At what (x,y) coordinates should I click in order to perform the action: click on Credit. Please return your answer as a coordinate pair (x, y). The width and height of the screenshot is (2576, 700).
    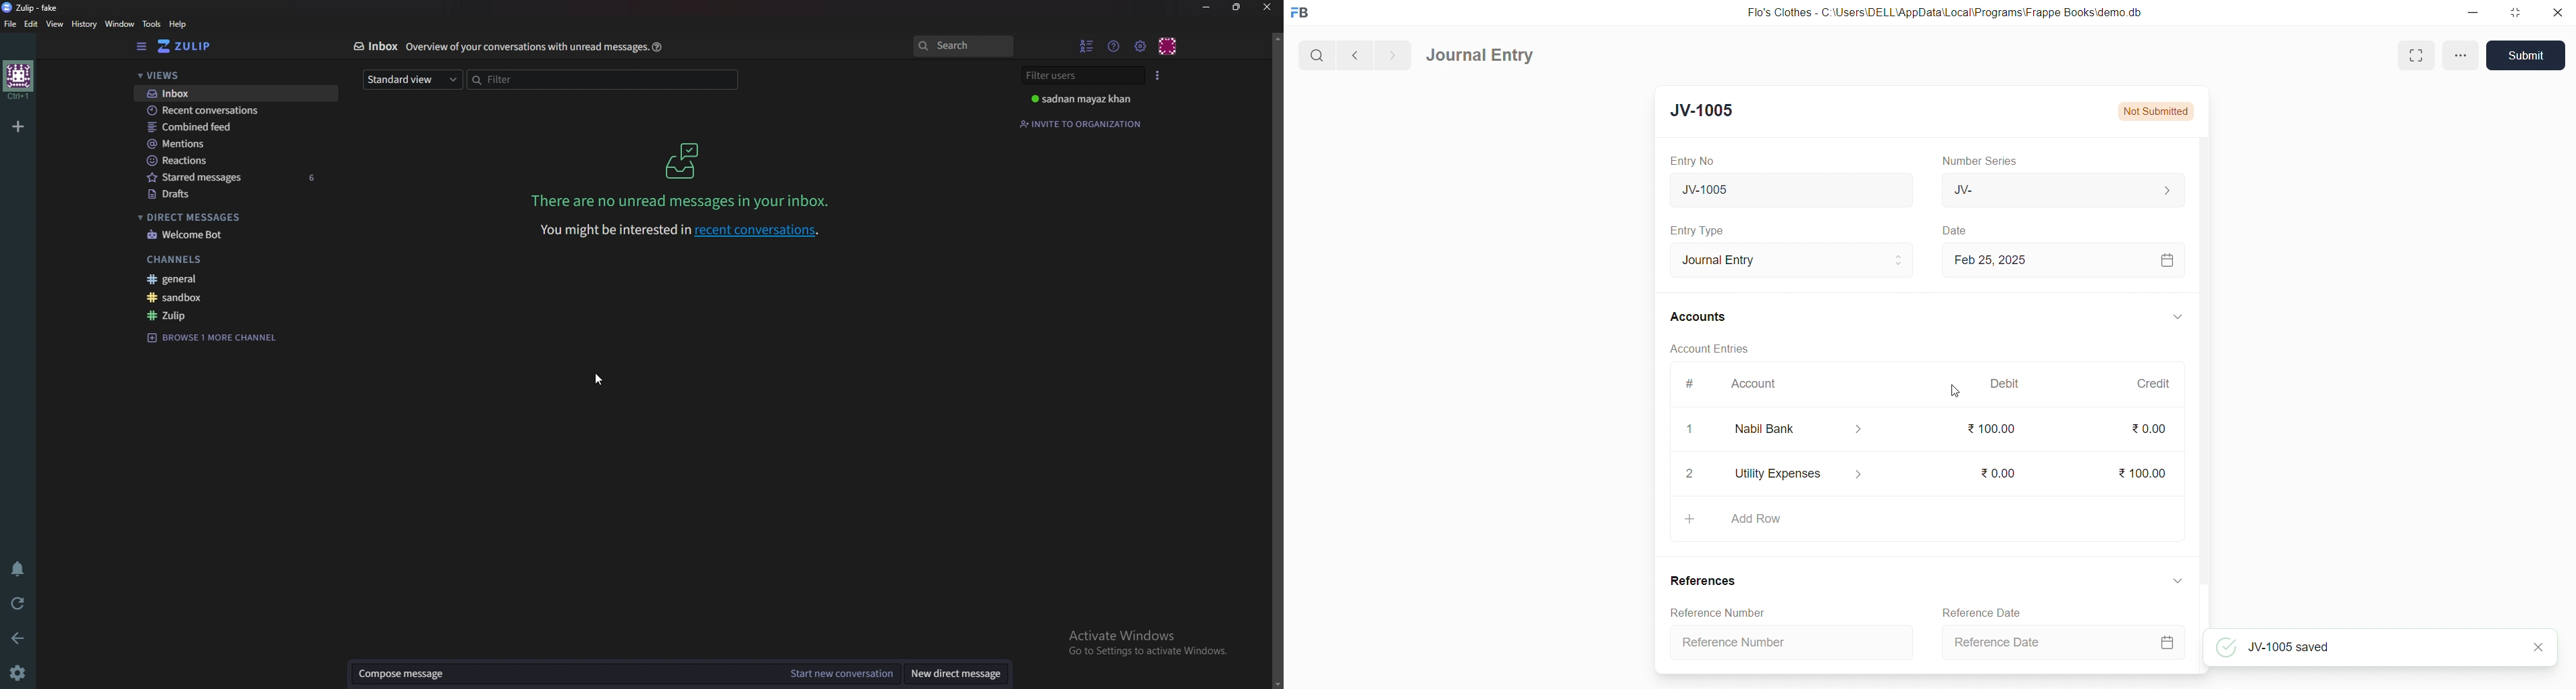
    Looking at the image, I should click on (2153, 383).